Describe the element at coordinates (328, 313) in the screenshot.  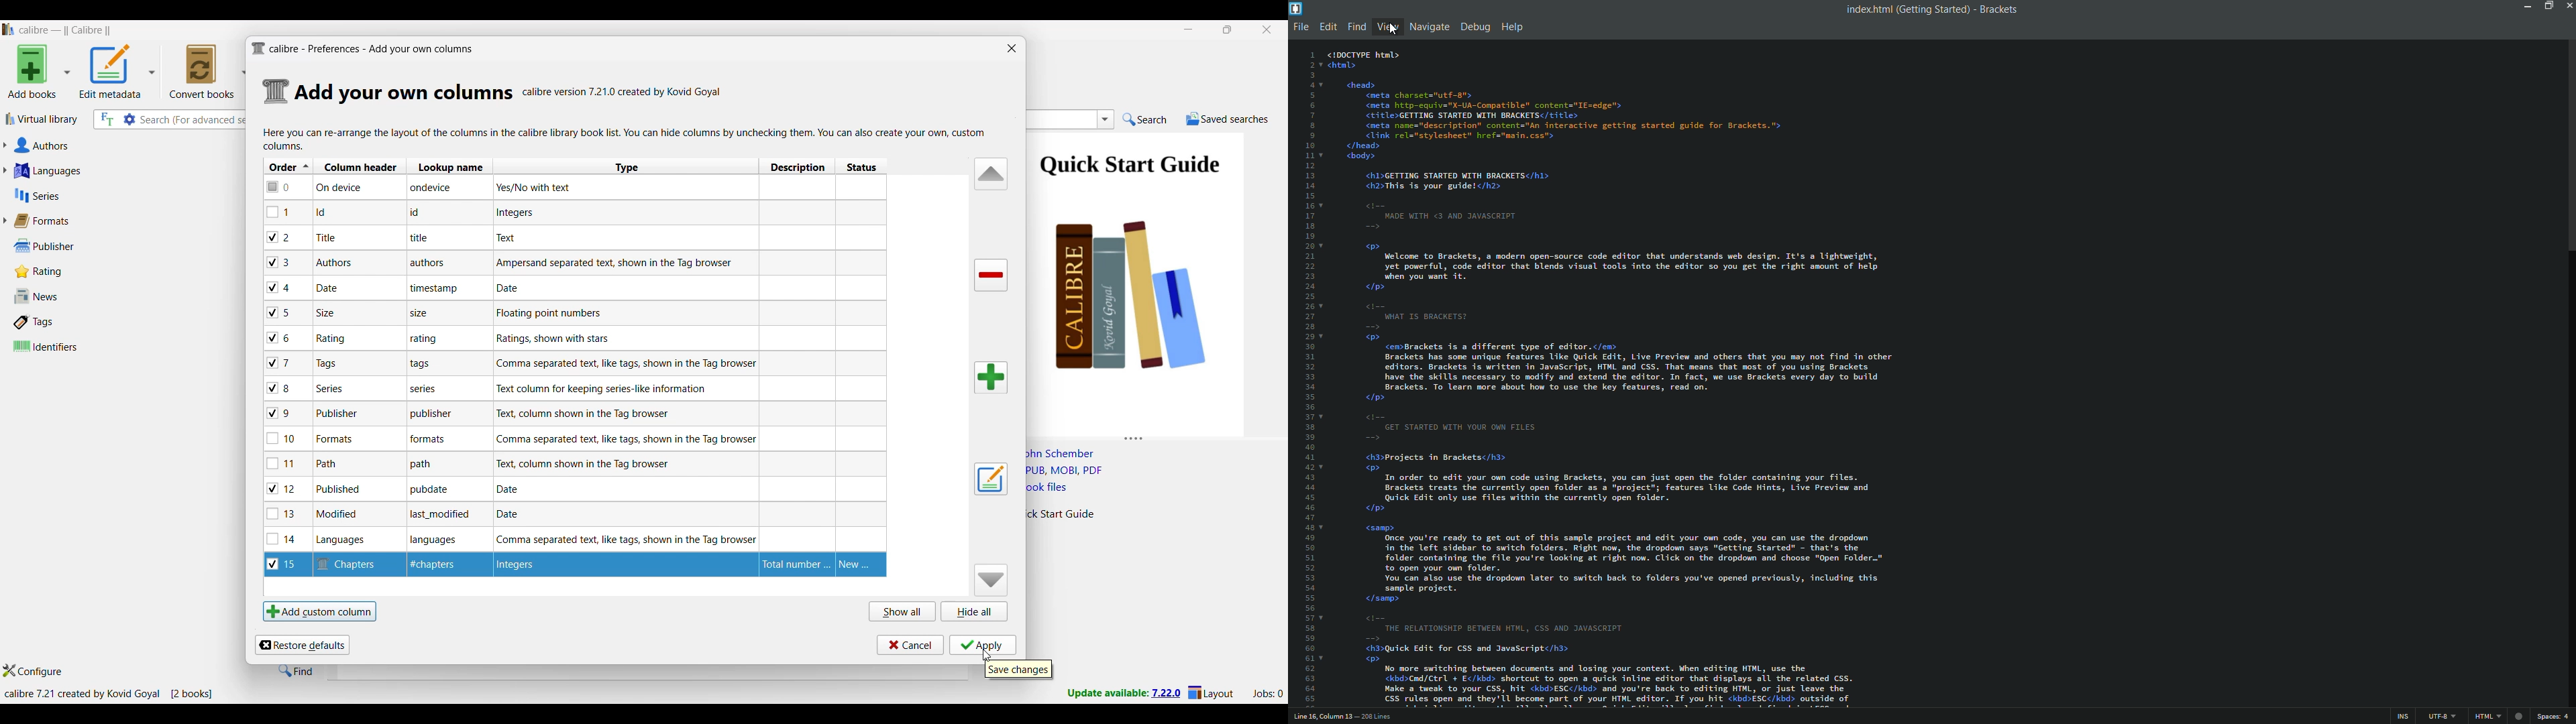
I see `Note` at that location.